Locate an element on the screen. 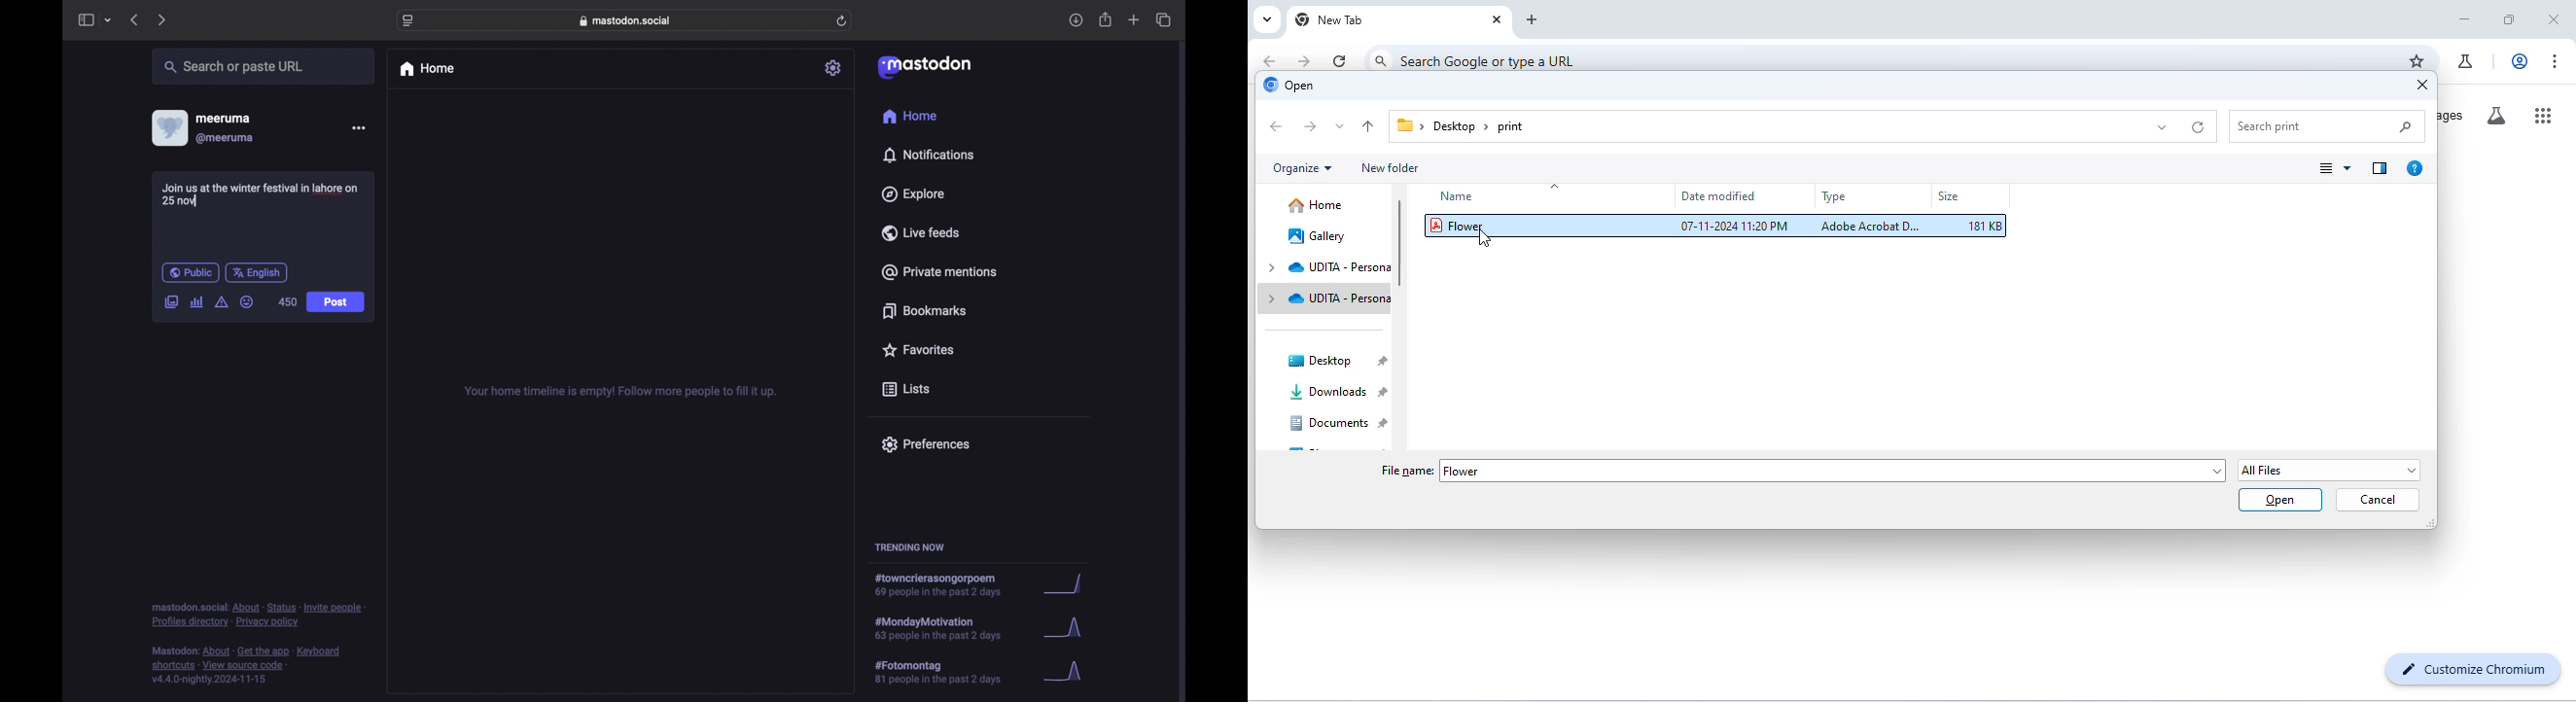 The height and width of the screenshot is (728, 2576). vertical scroll bar is located at coordinates (1404, 240).